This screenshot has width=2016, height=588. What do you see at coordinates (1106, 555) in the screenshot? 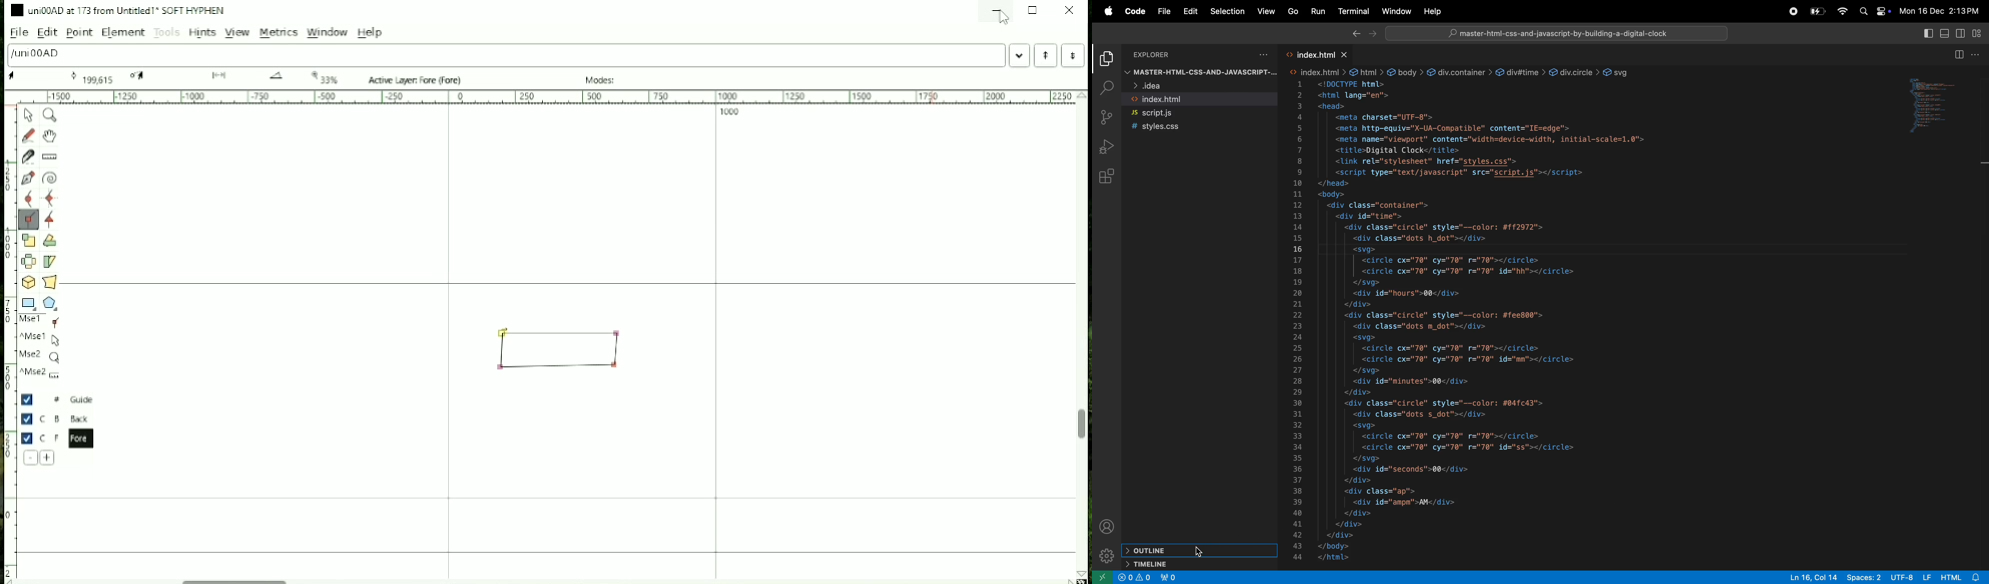
I see `settings` at bounding box center [1106, 555].